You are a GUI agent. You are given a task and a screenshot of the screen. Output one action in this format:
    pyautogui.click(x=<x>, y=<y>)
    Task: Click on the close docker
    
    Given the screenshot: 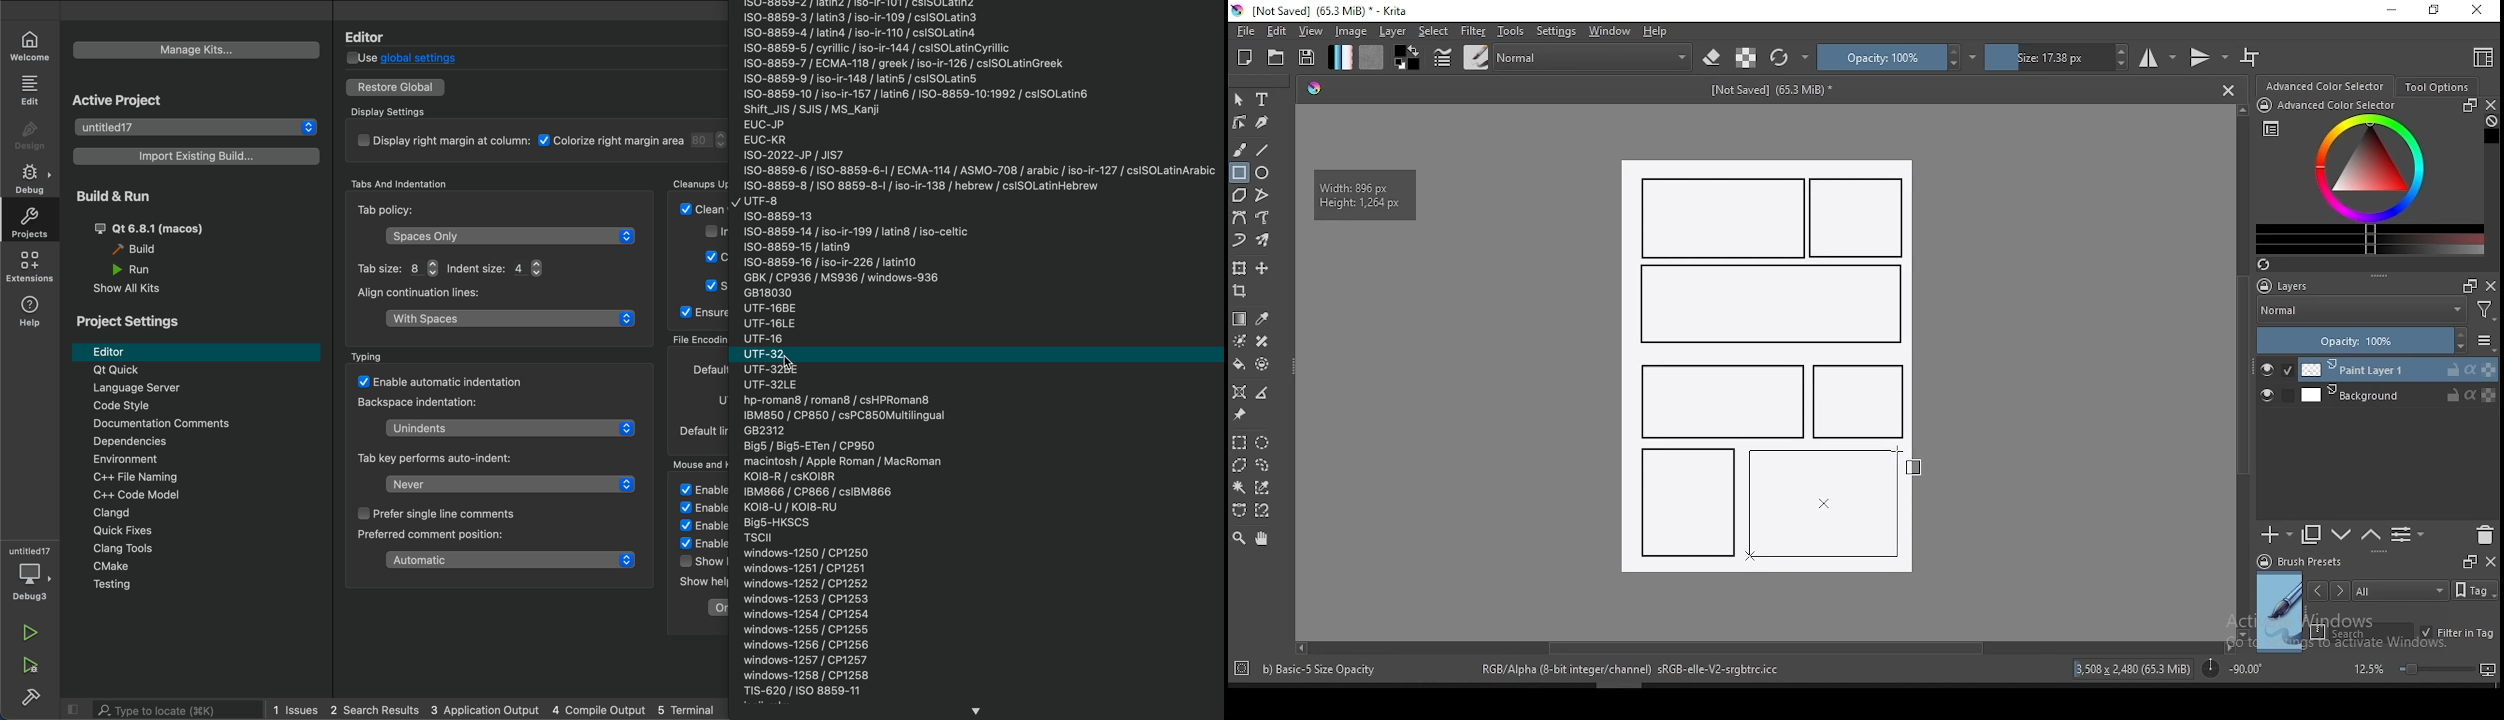 What is the action you would take?
    pyautogui.click(x=2490, y=105)
    